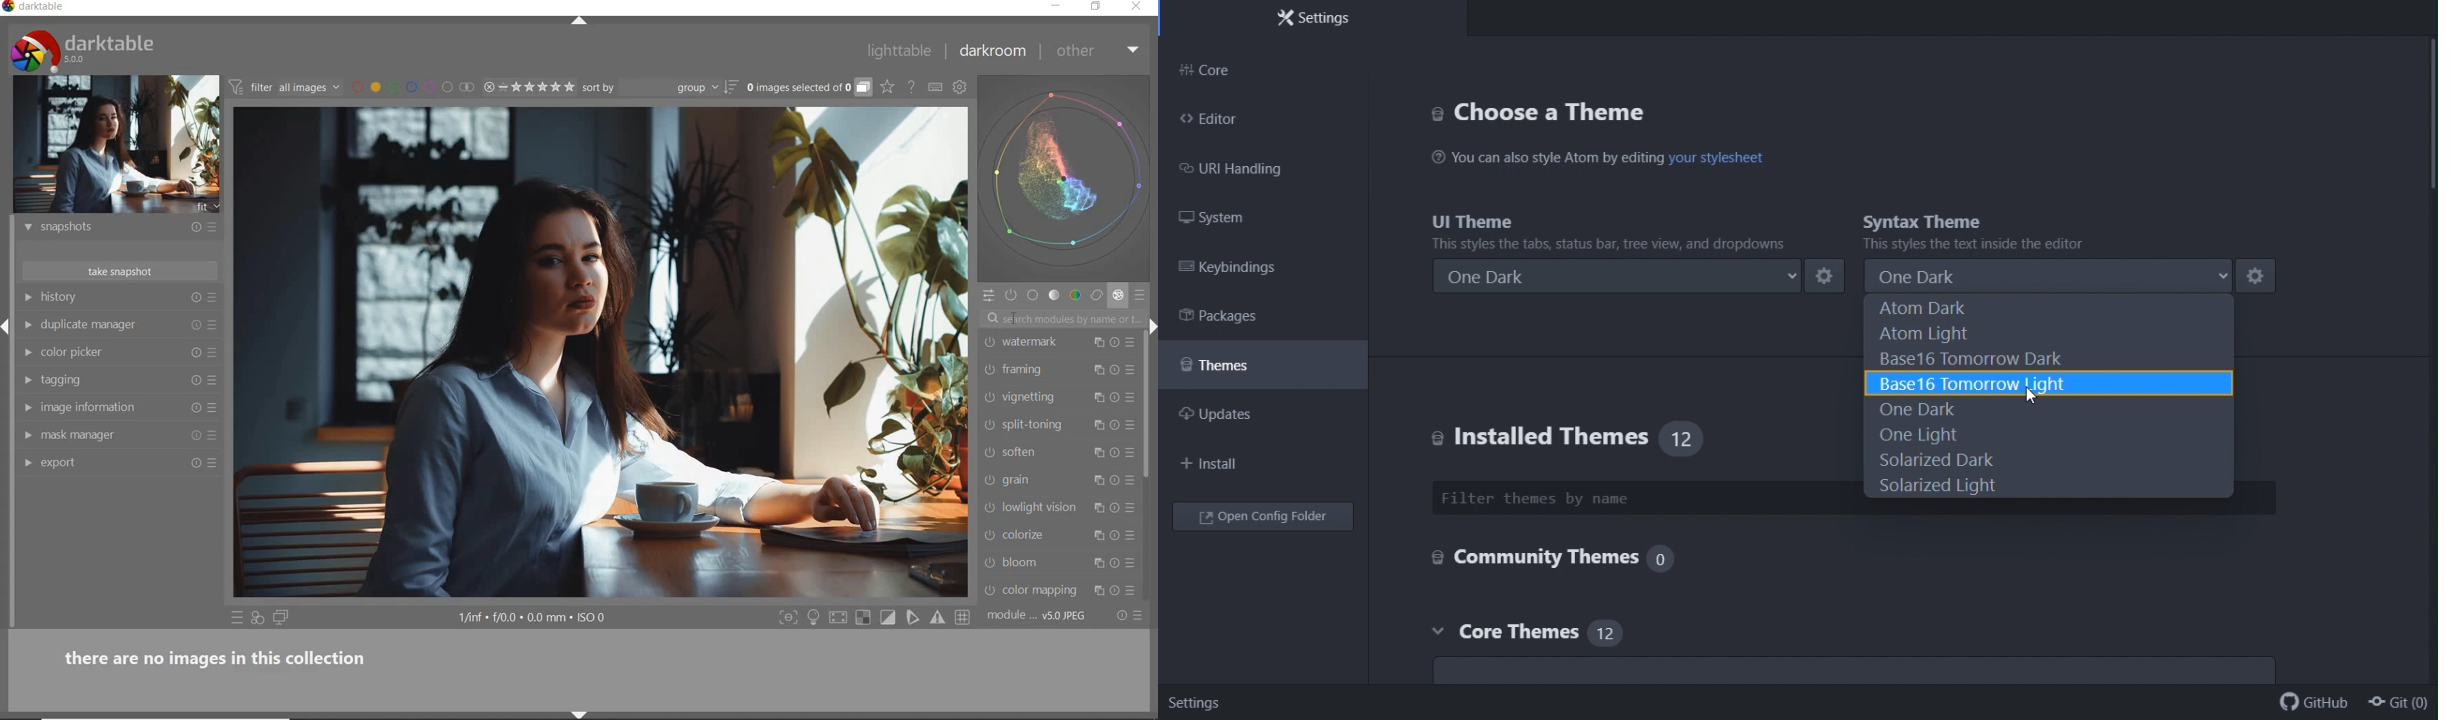  I want to click on multiple instance actions, so click(1099, 481).